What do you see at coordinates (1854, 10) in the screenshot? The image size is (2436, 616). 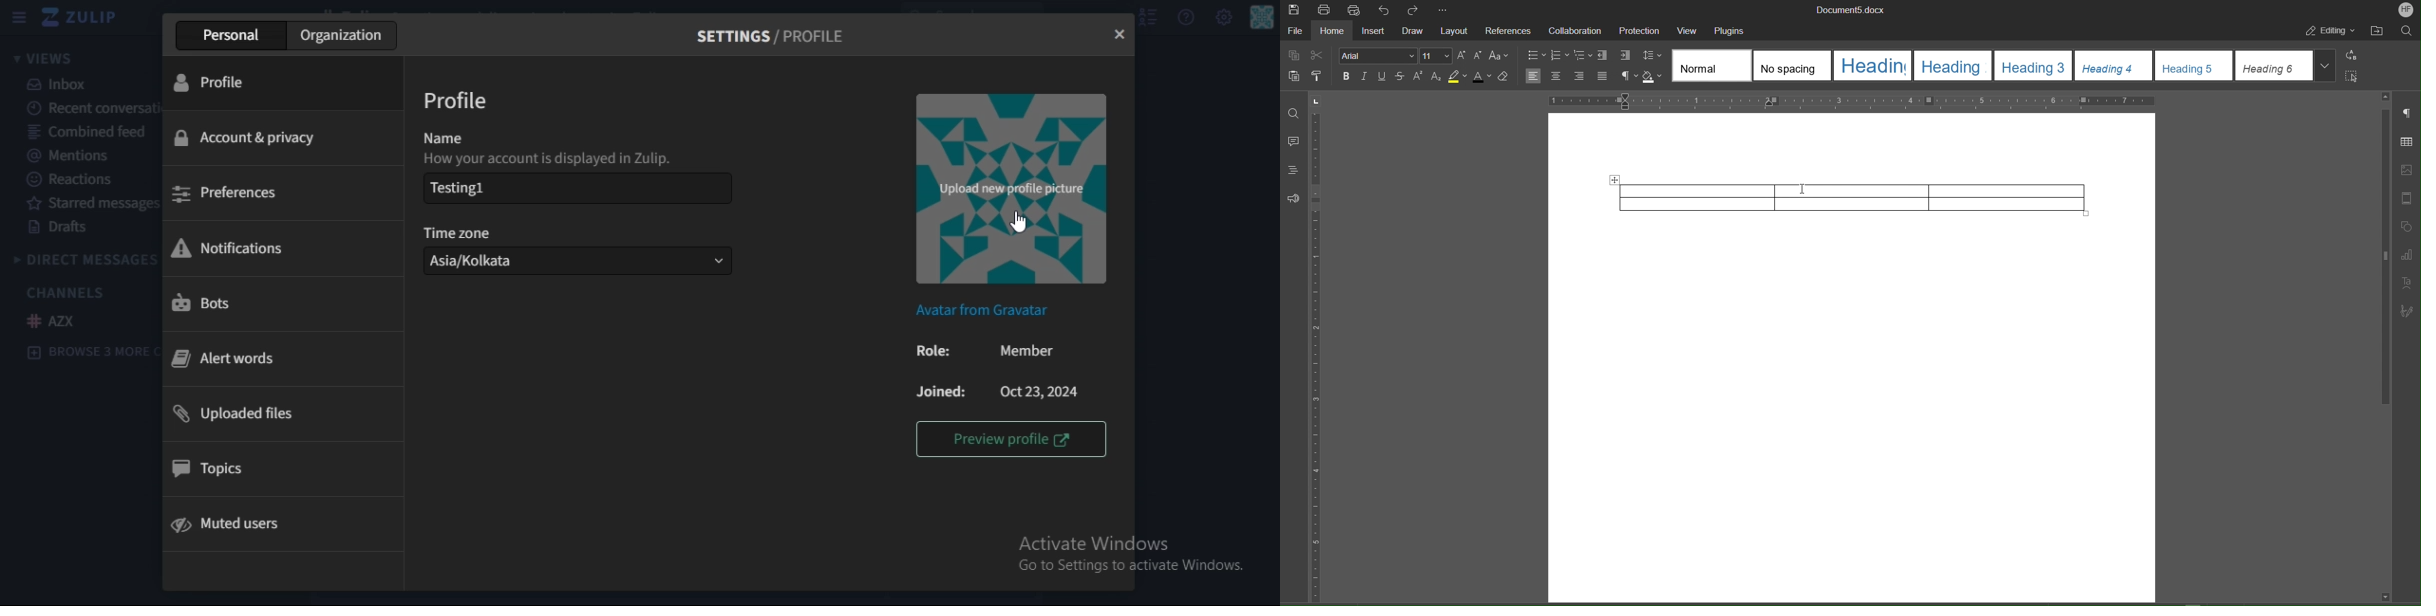 I see `Document Name` at bounding box center [1854, 10].